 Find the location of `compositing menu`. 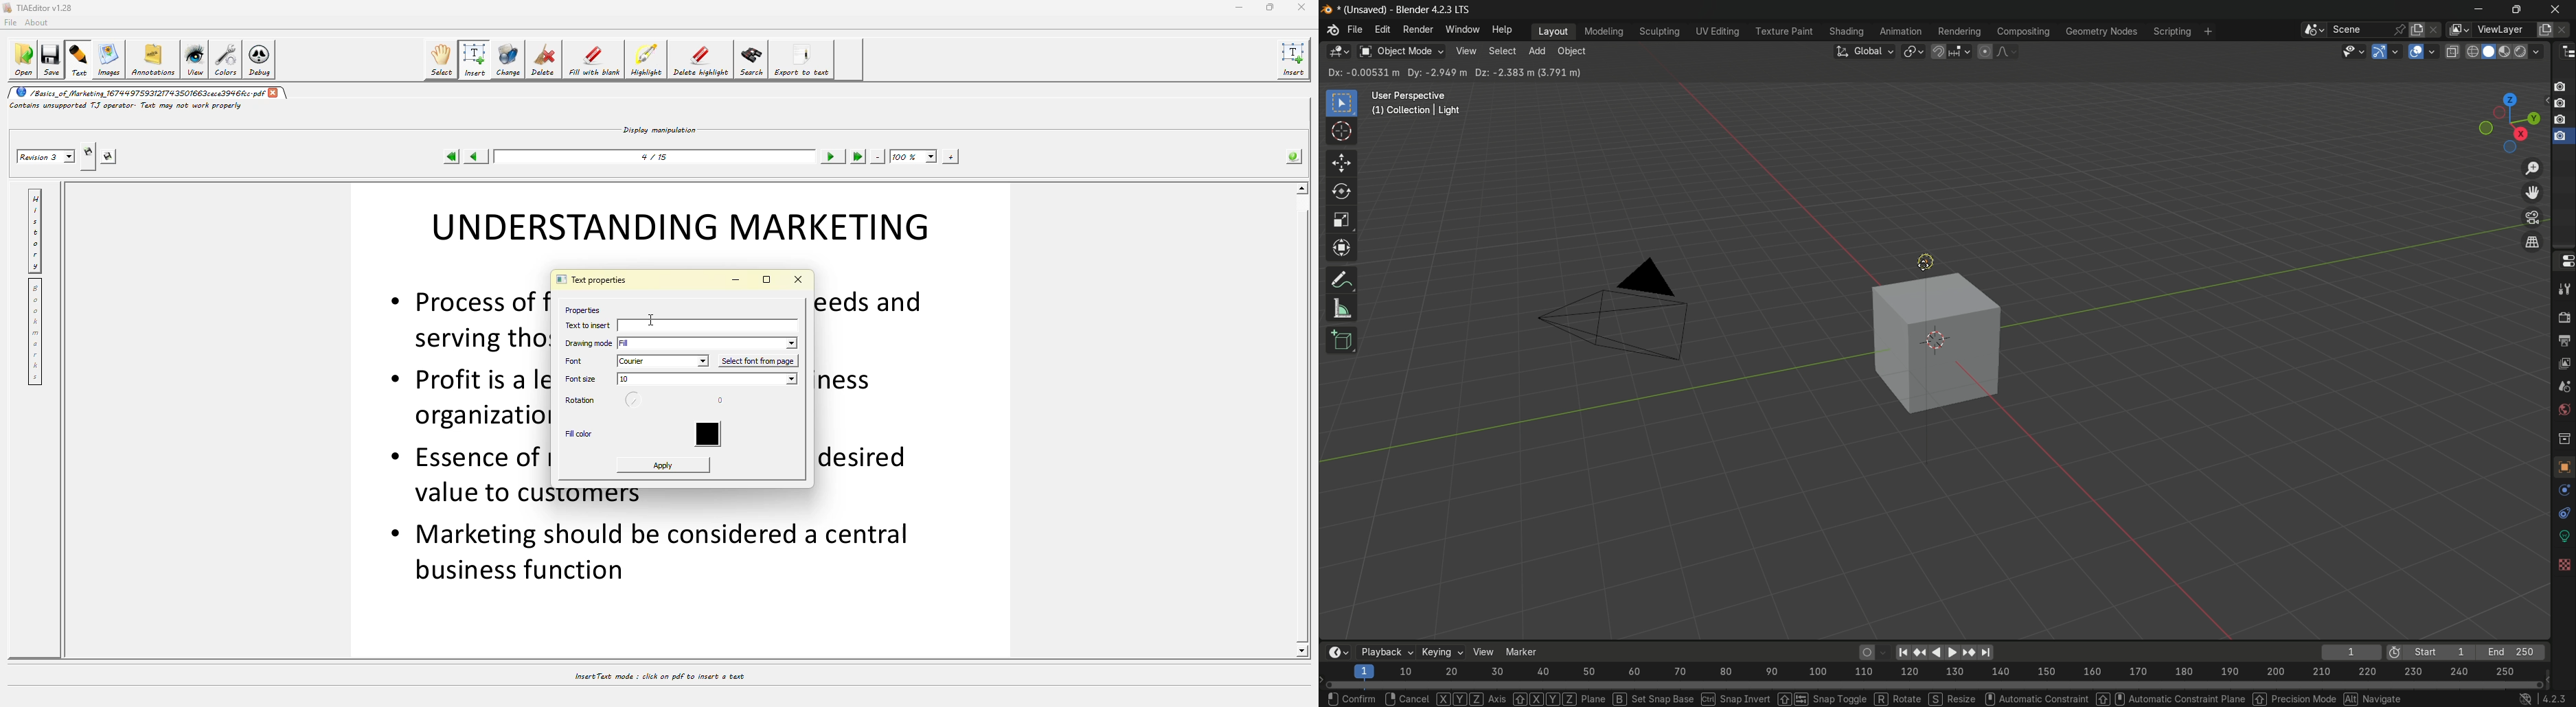

compositing menu is located at coordinates (2021, 32).